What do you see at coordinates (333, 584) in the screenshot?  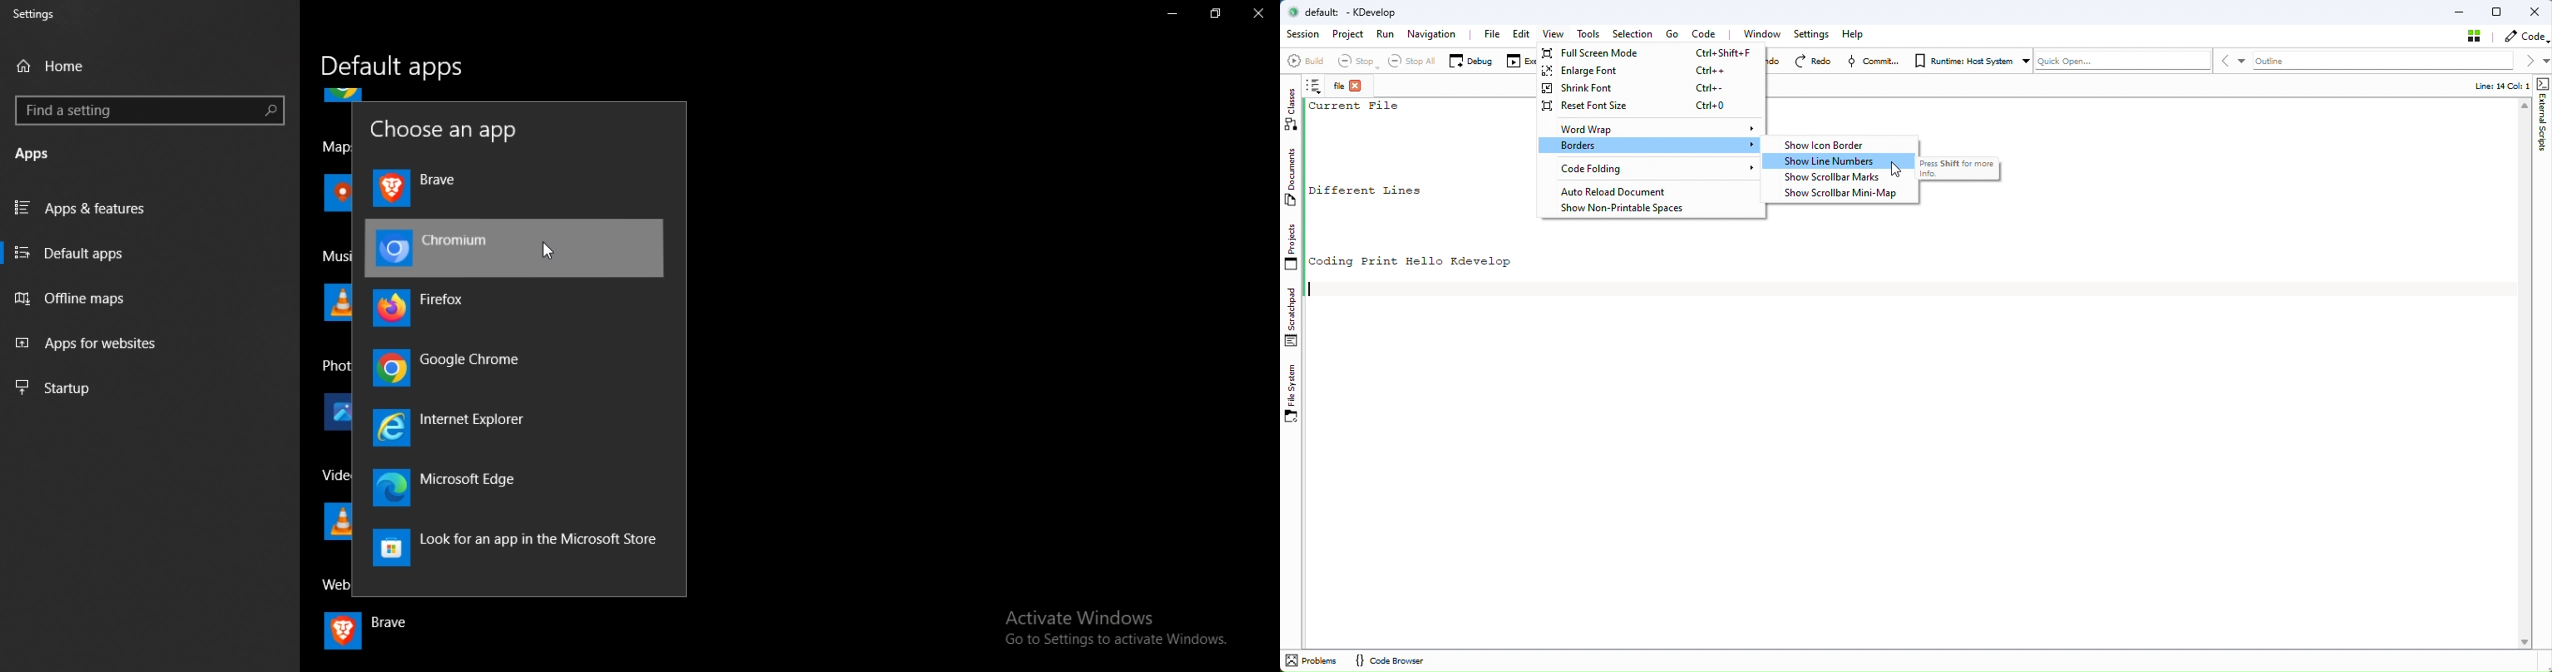 I see `Web` at bounding box center [333, 584].